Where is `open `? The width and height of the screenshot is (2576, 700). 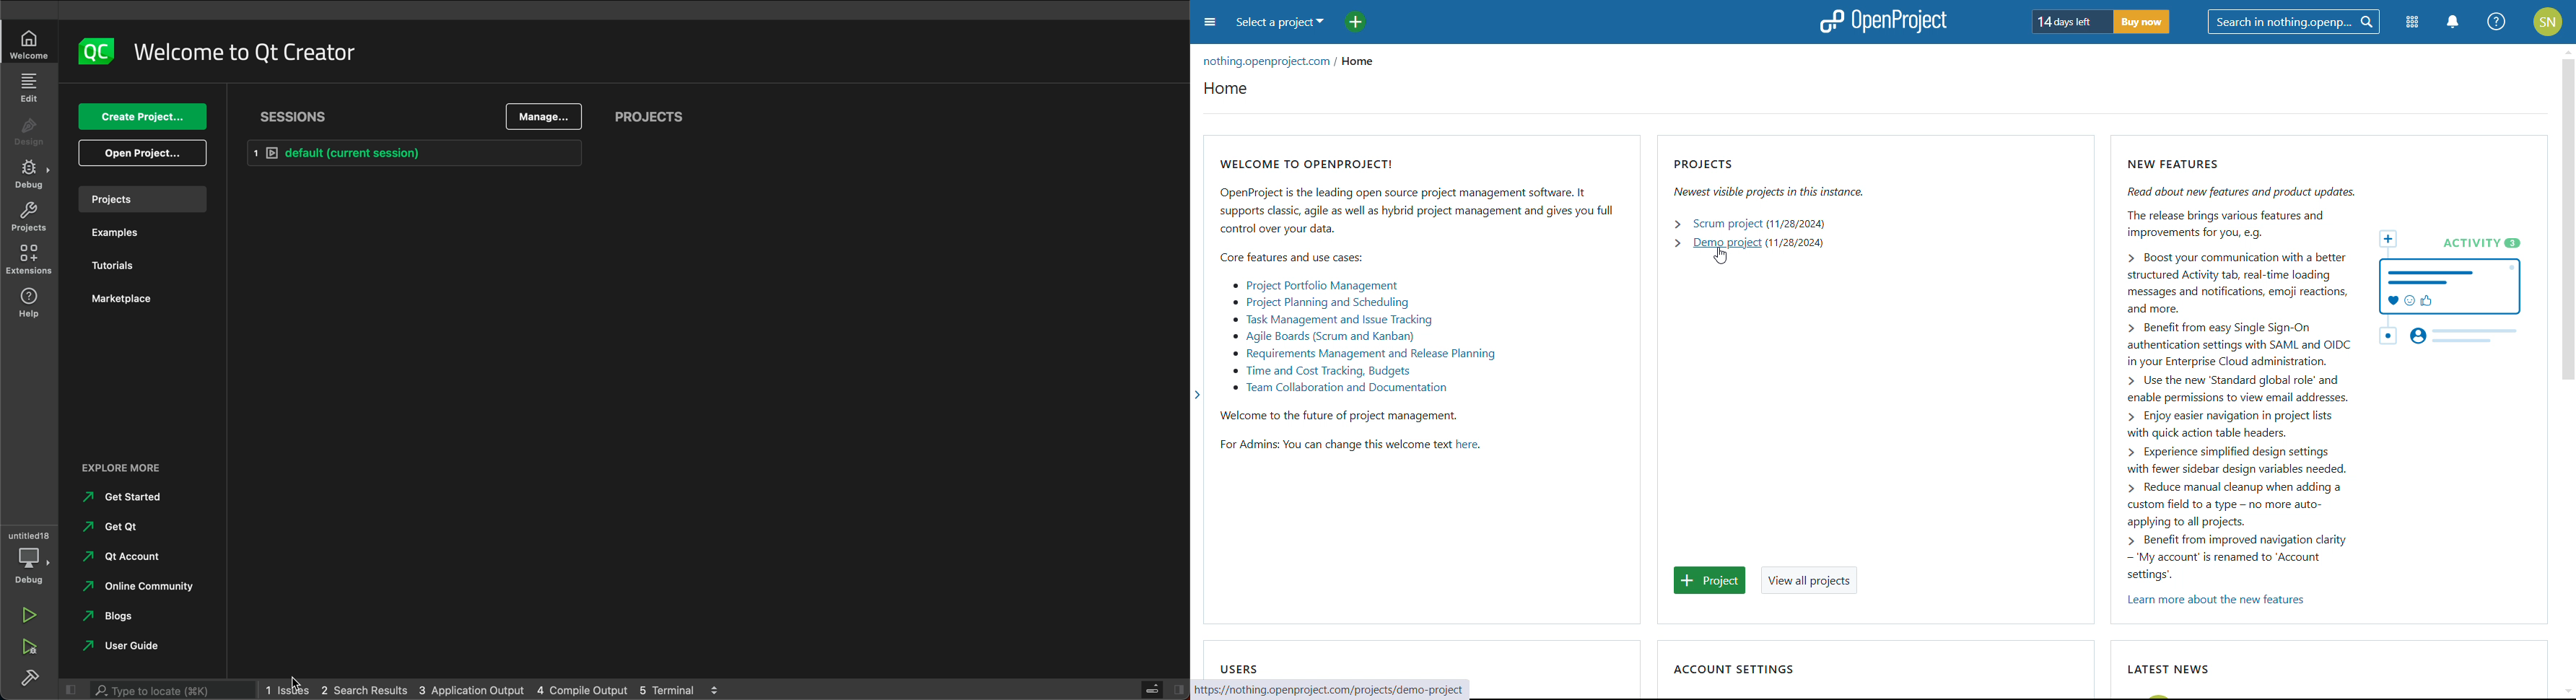 open  is located at coordinates (139, 151).